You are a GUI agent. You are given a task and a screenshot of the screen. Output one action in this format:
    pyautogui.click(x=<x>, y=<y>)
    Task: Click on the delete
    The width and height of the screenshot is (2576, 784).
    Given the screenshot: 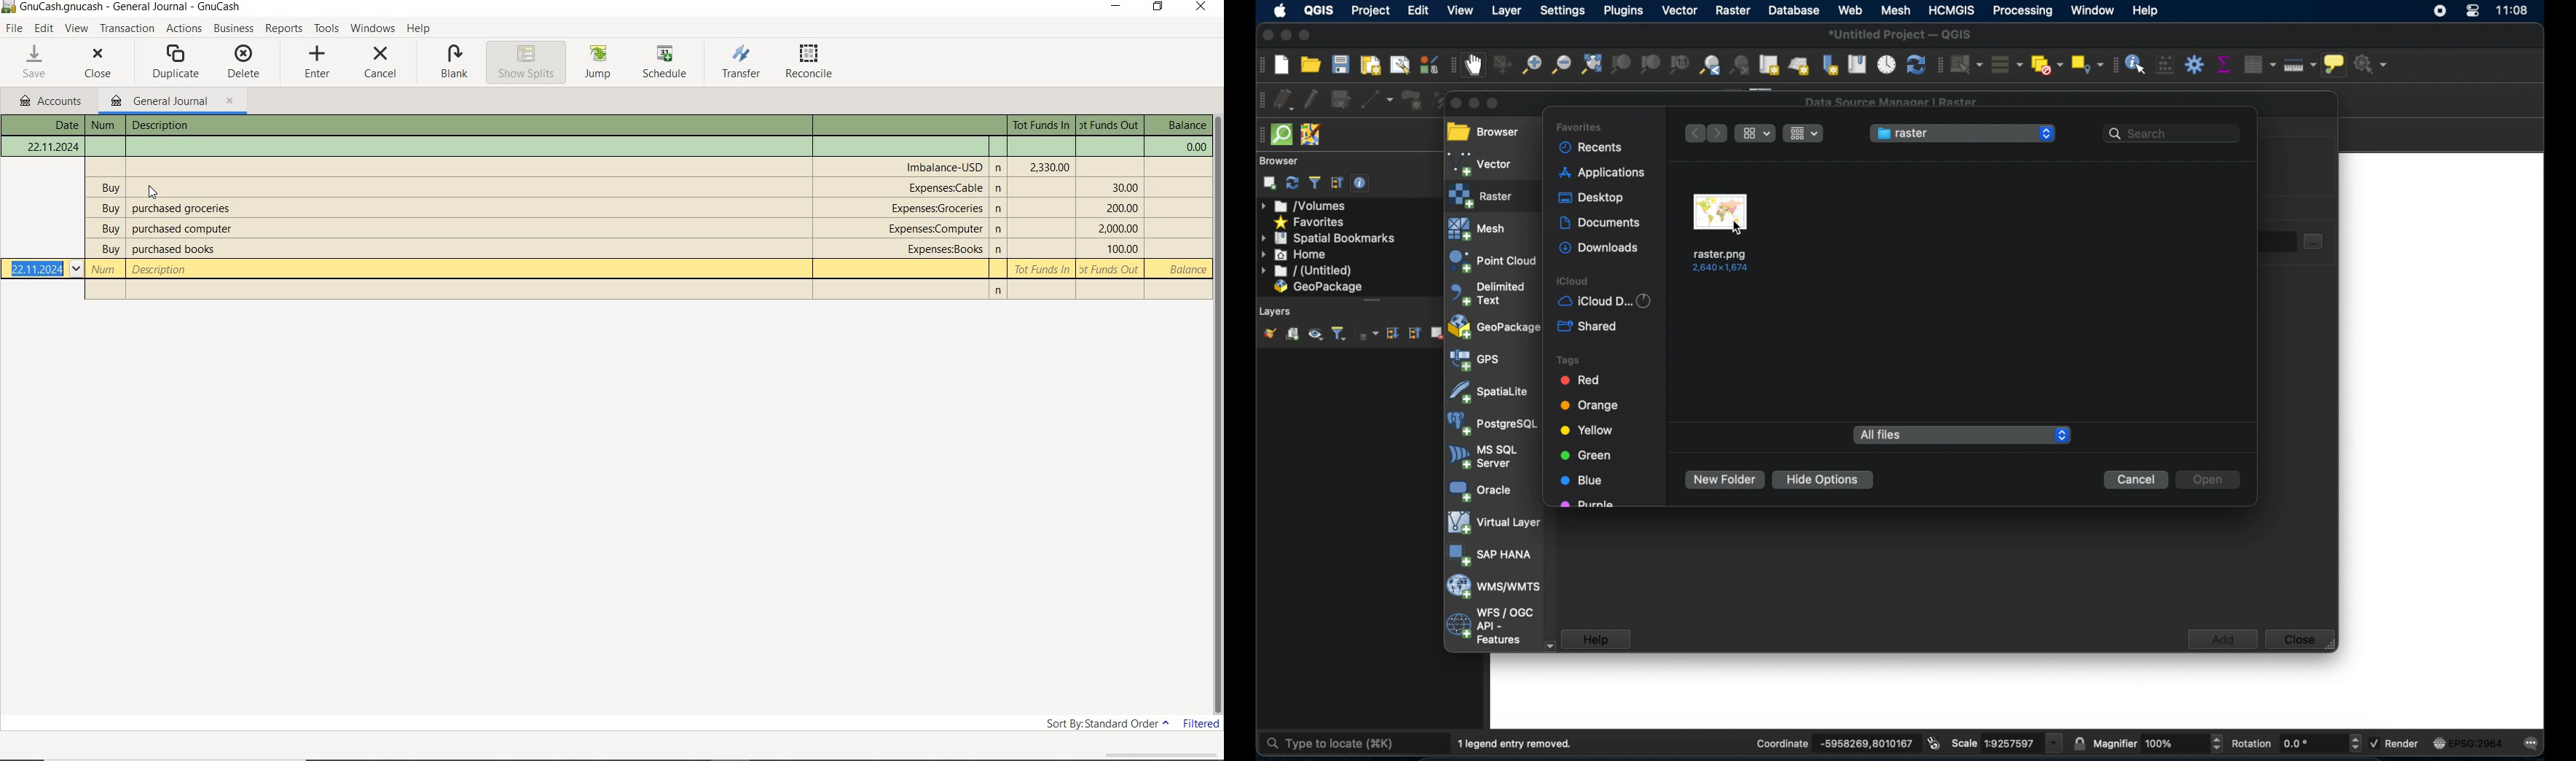 What is the action you would take?
    pyautogui.click(x=243, y=63)
    